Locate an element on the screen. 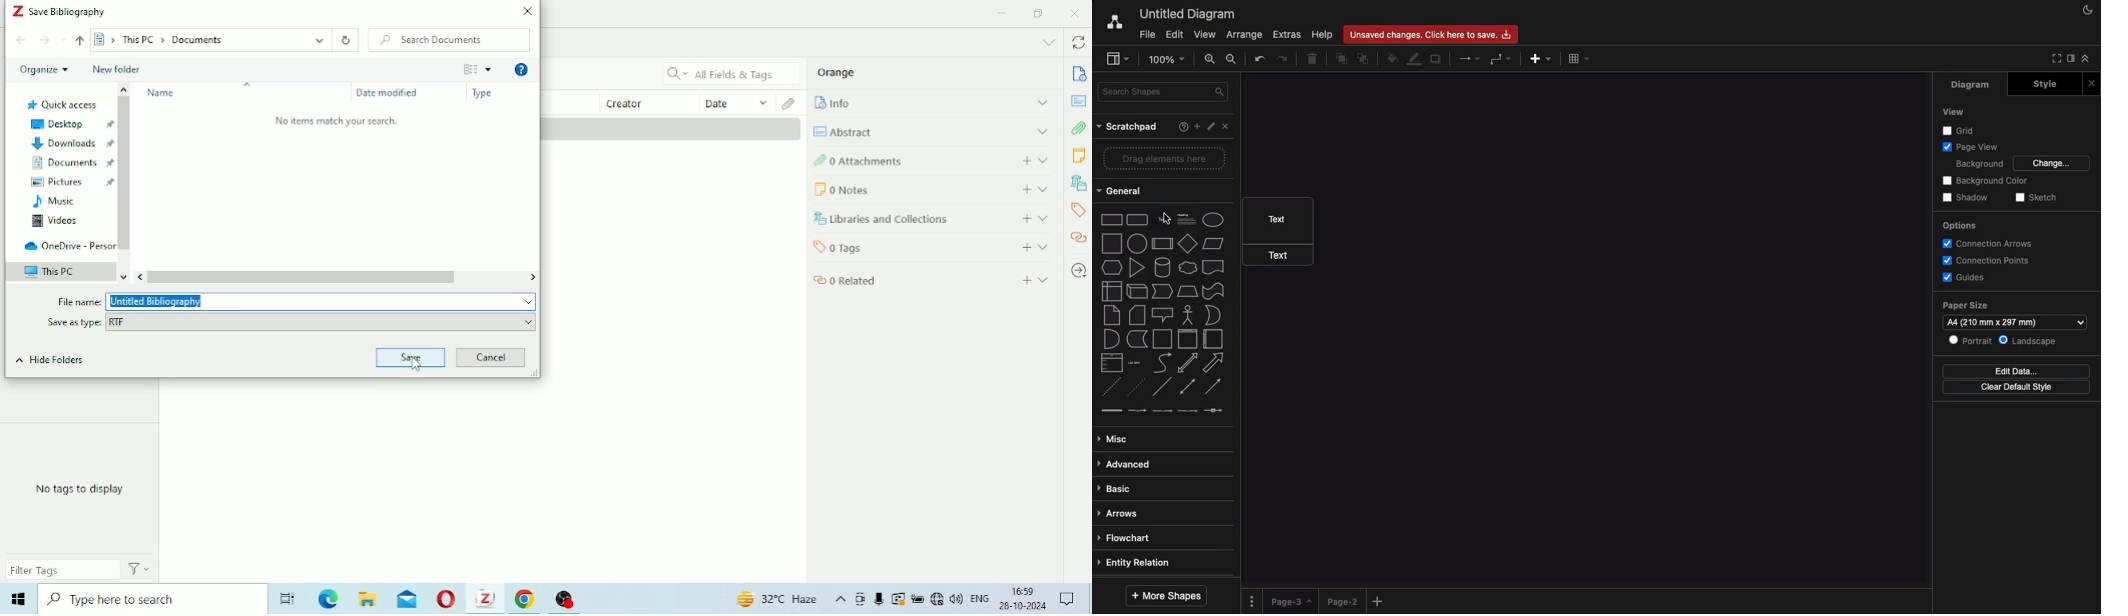  cube is located at coordinates (1137, 292).